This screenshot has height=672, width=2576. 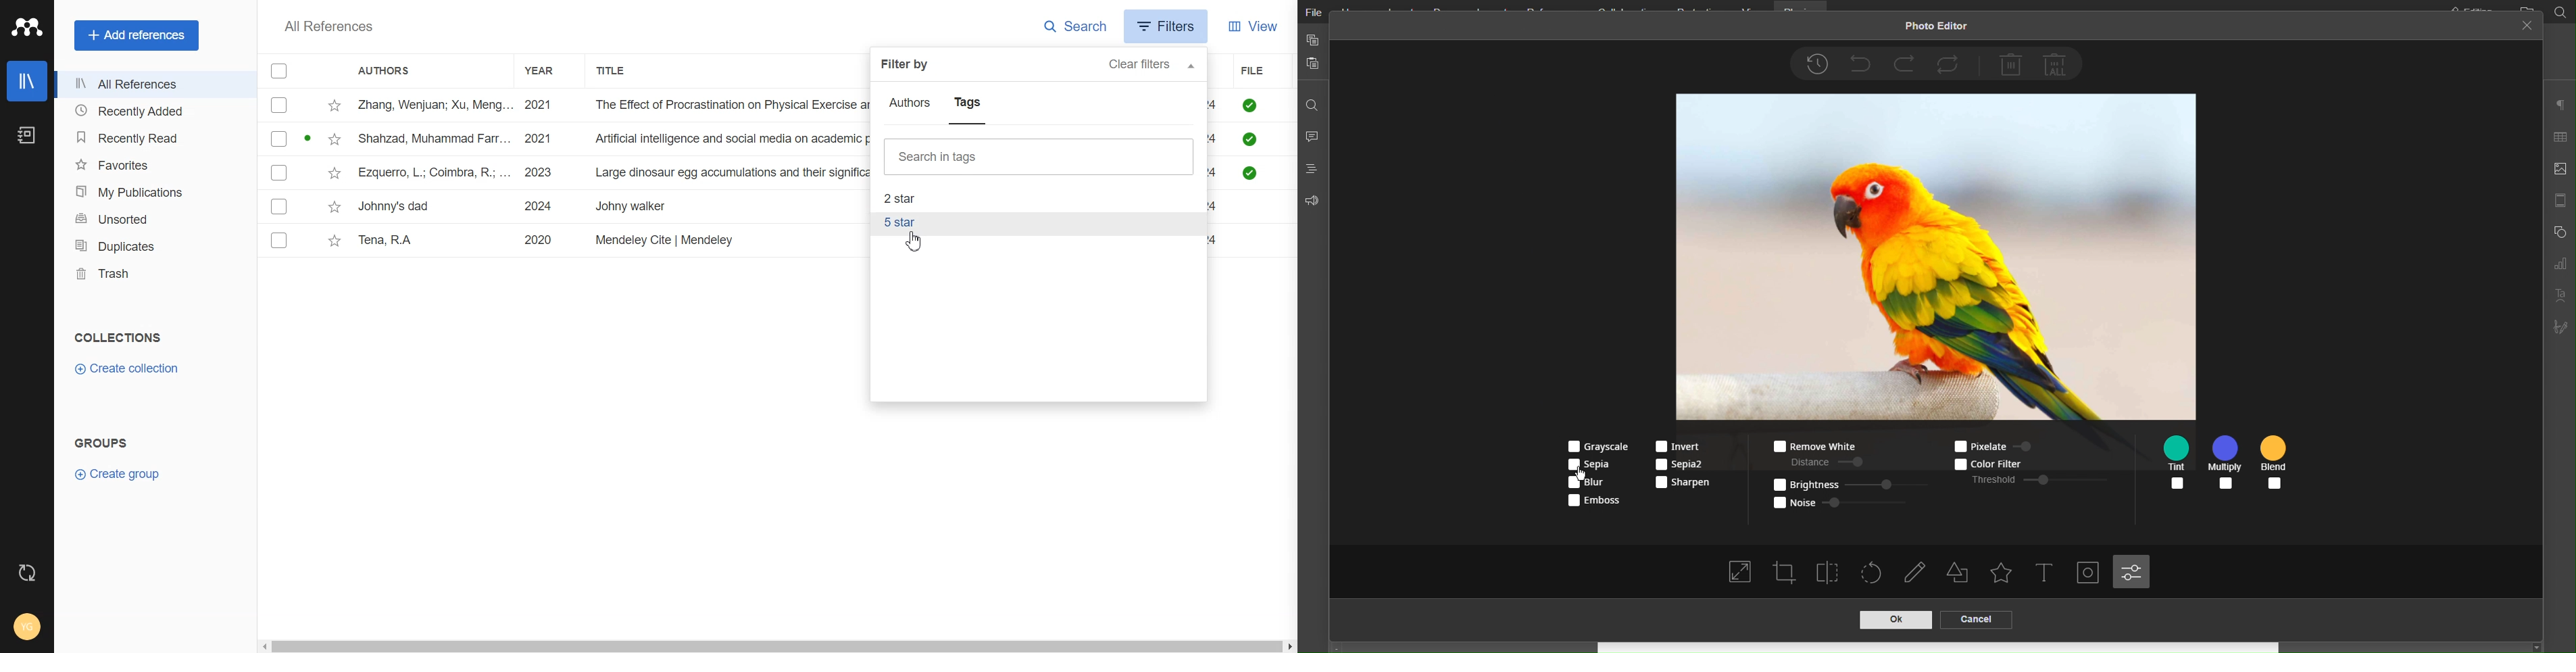 I want to click on 2 star, so click(x=1035, y=199).